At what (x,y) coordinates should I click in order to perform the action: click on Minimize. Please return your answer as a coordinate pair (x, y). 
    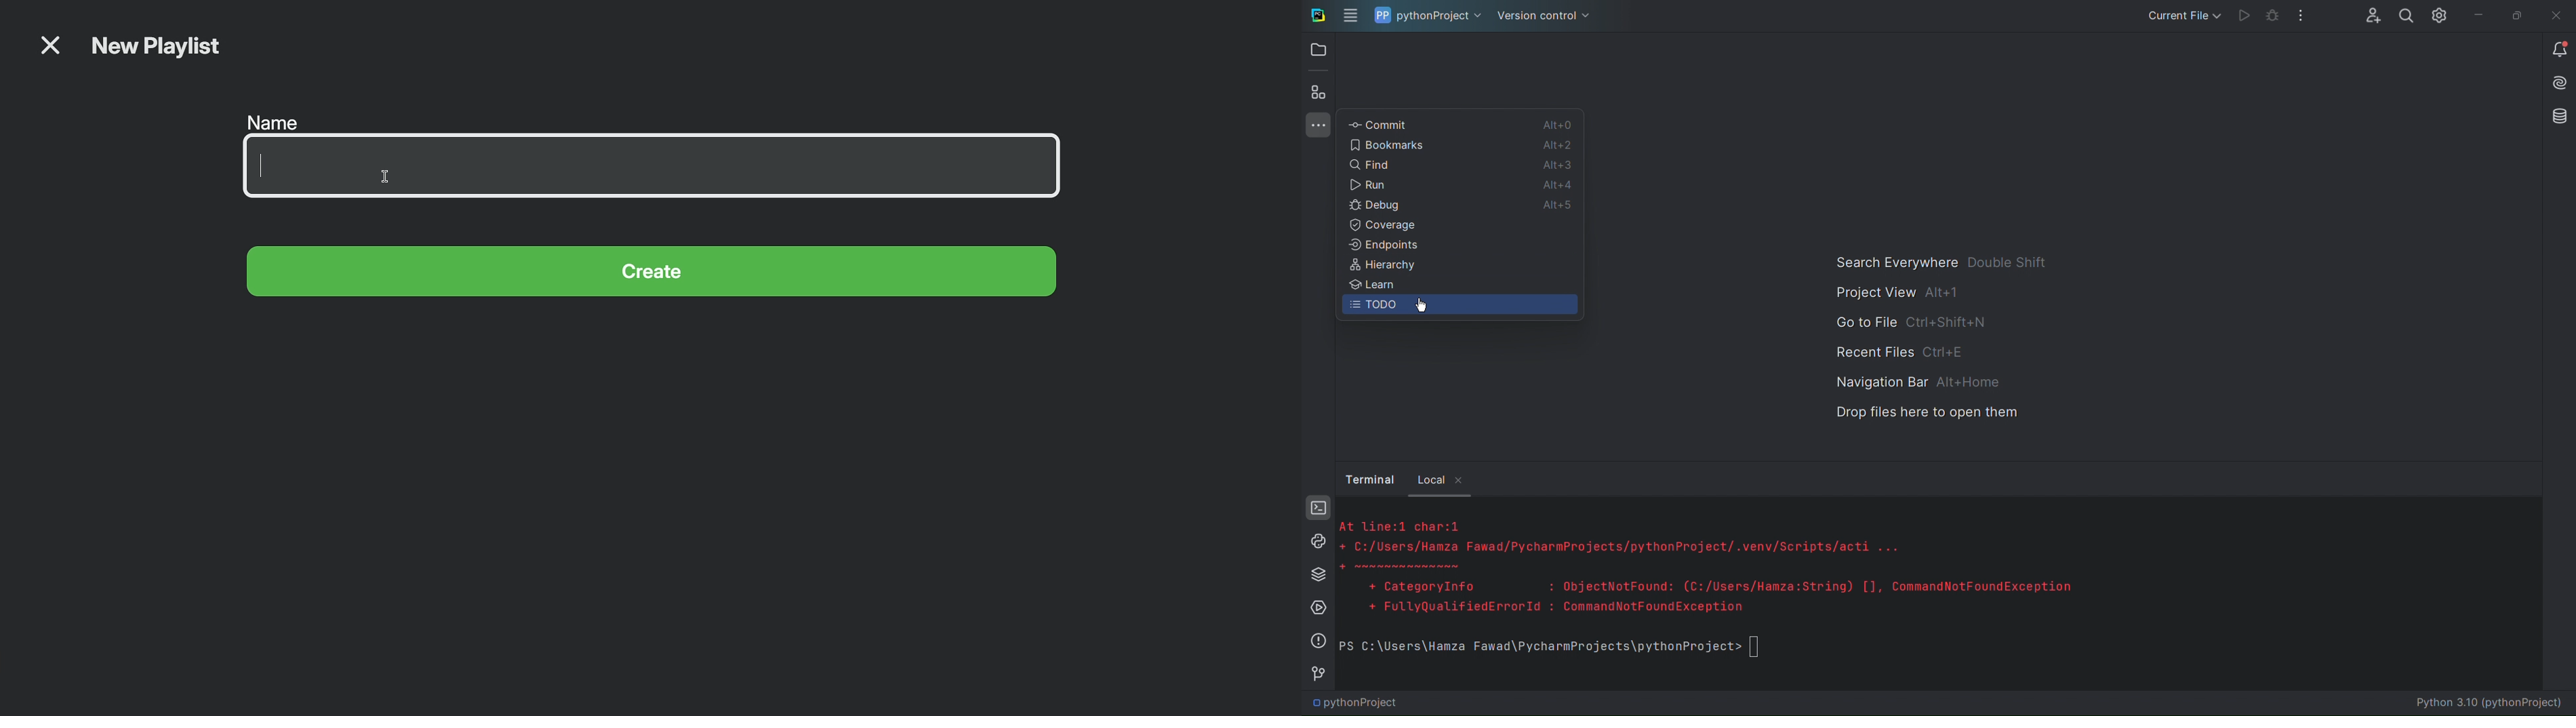
    Looking at the image, I should click on (2480, 11).